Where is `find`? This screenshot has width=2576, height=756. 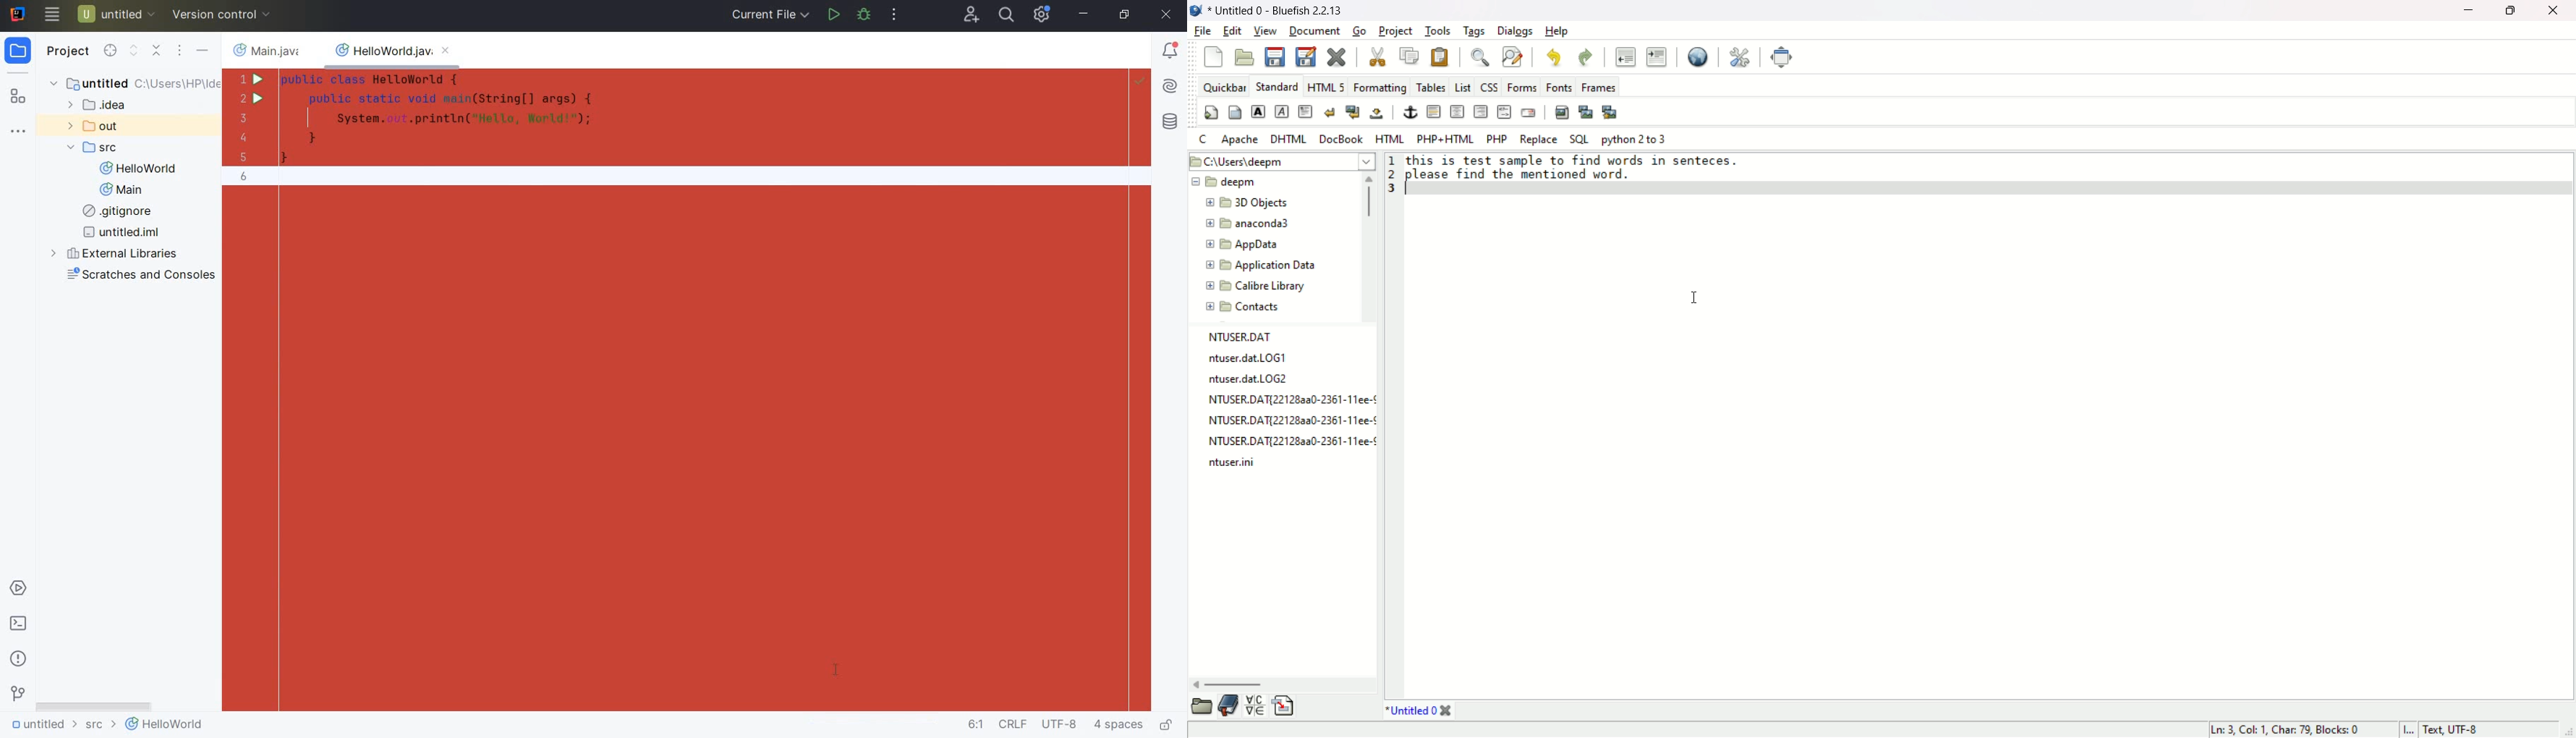 find is located at coordinates (1479, 56).